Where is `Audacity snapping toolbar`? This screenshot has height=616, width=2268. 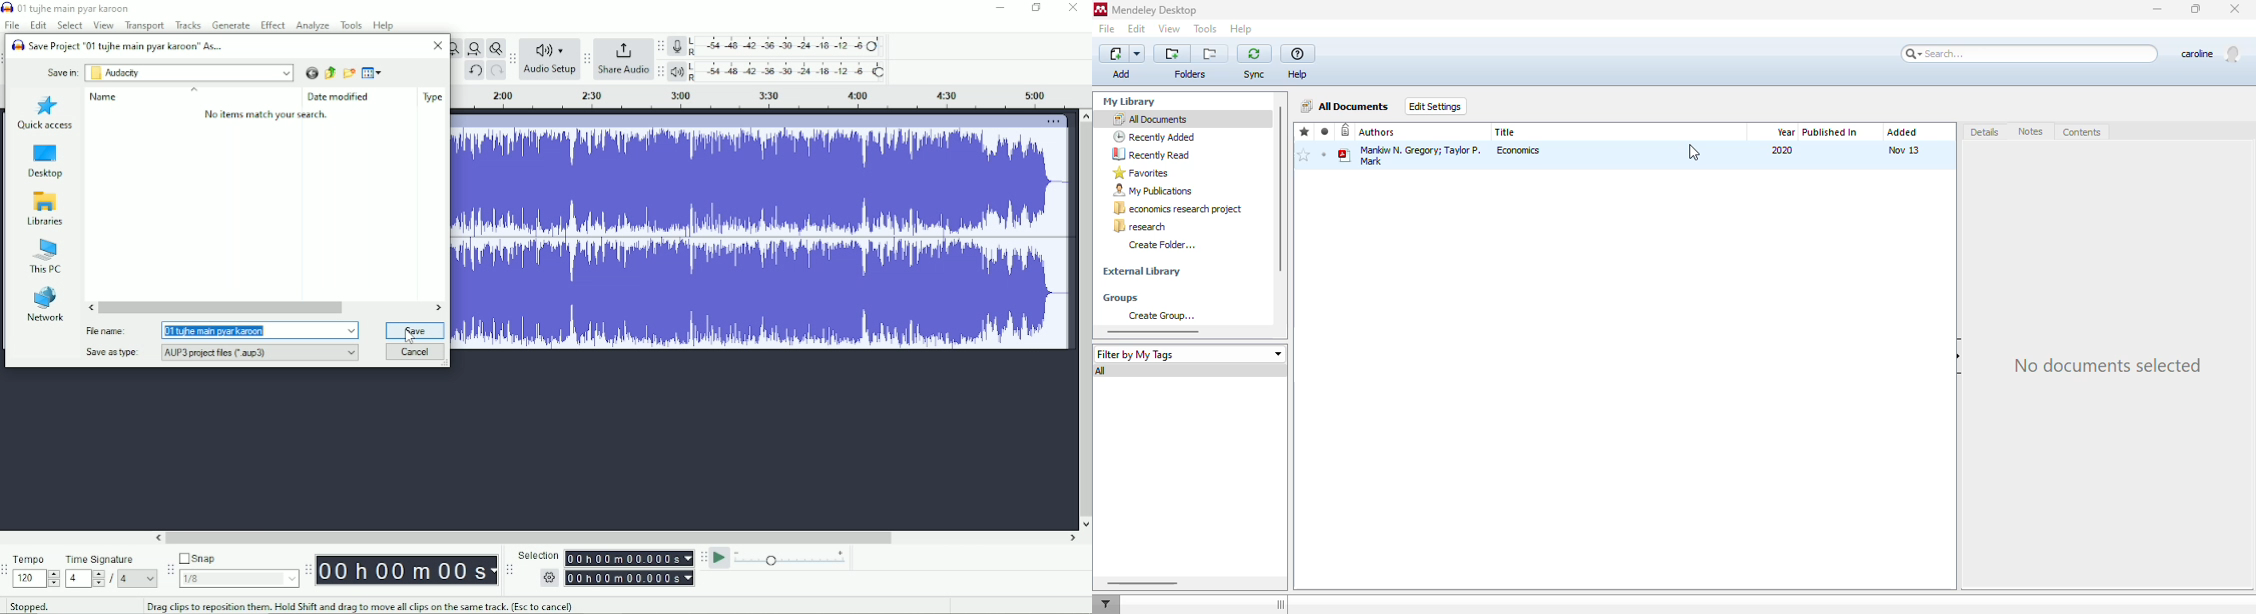 Audacity snapping toolbar is located at coordinates (170, 570).